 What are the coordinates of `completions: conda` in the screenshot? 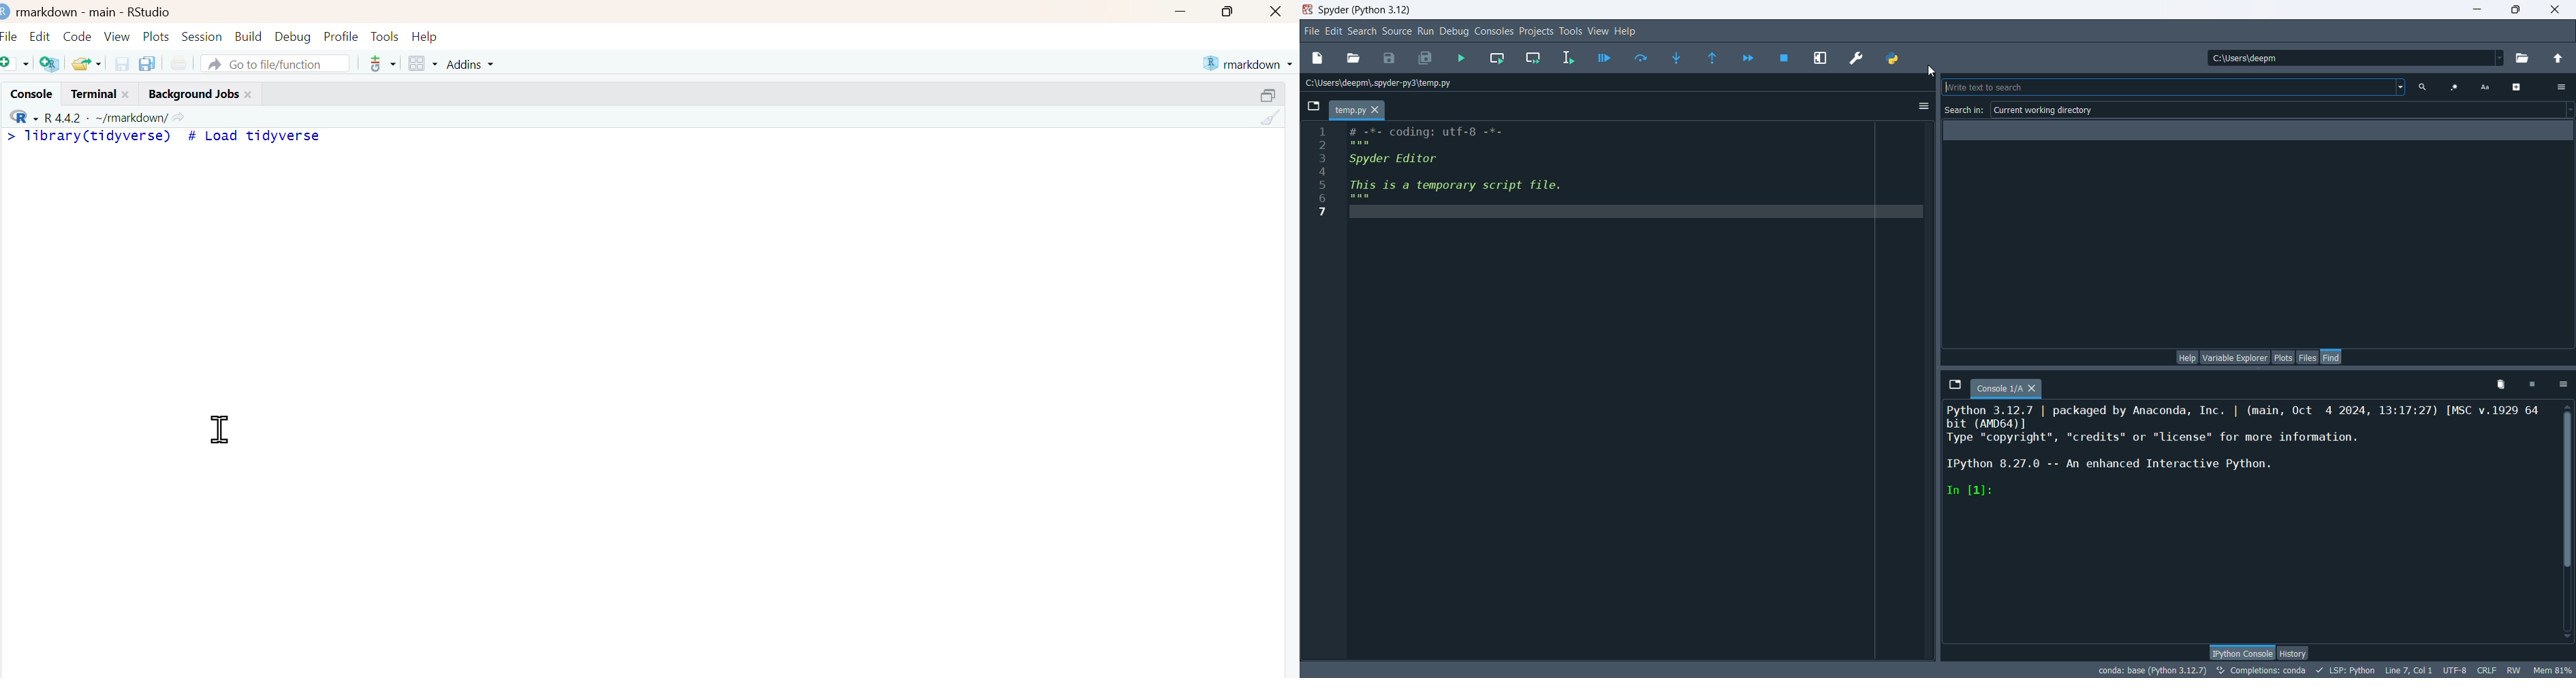 It's located at (2260, 670).